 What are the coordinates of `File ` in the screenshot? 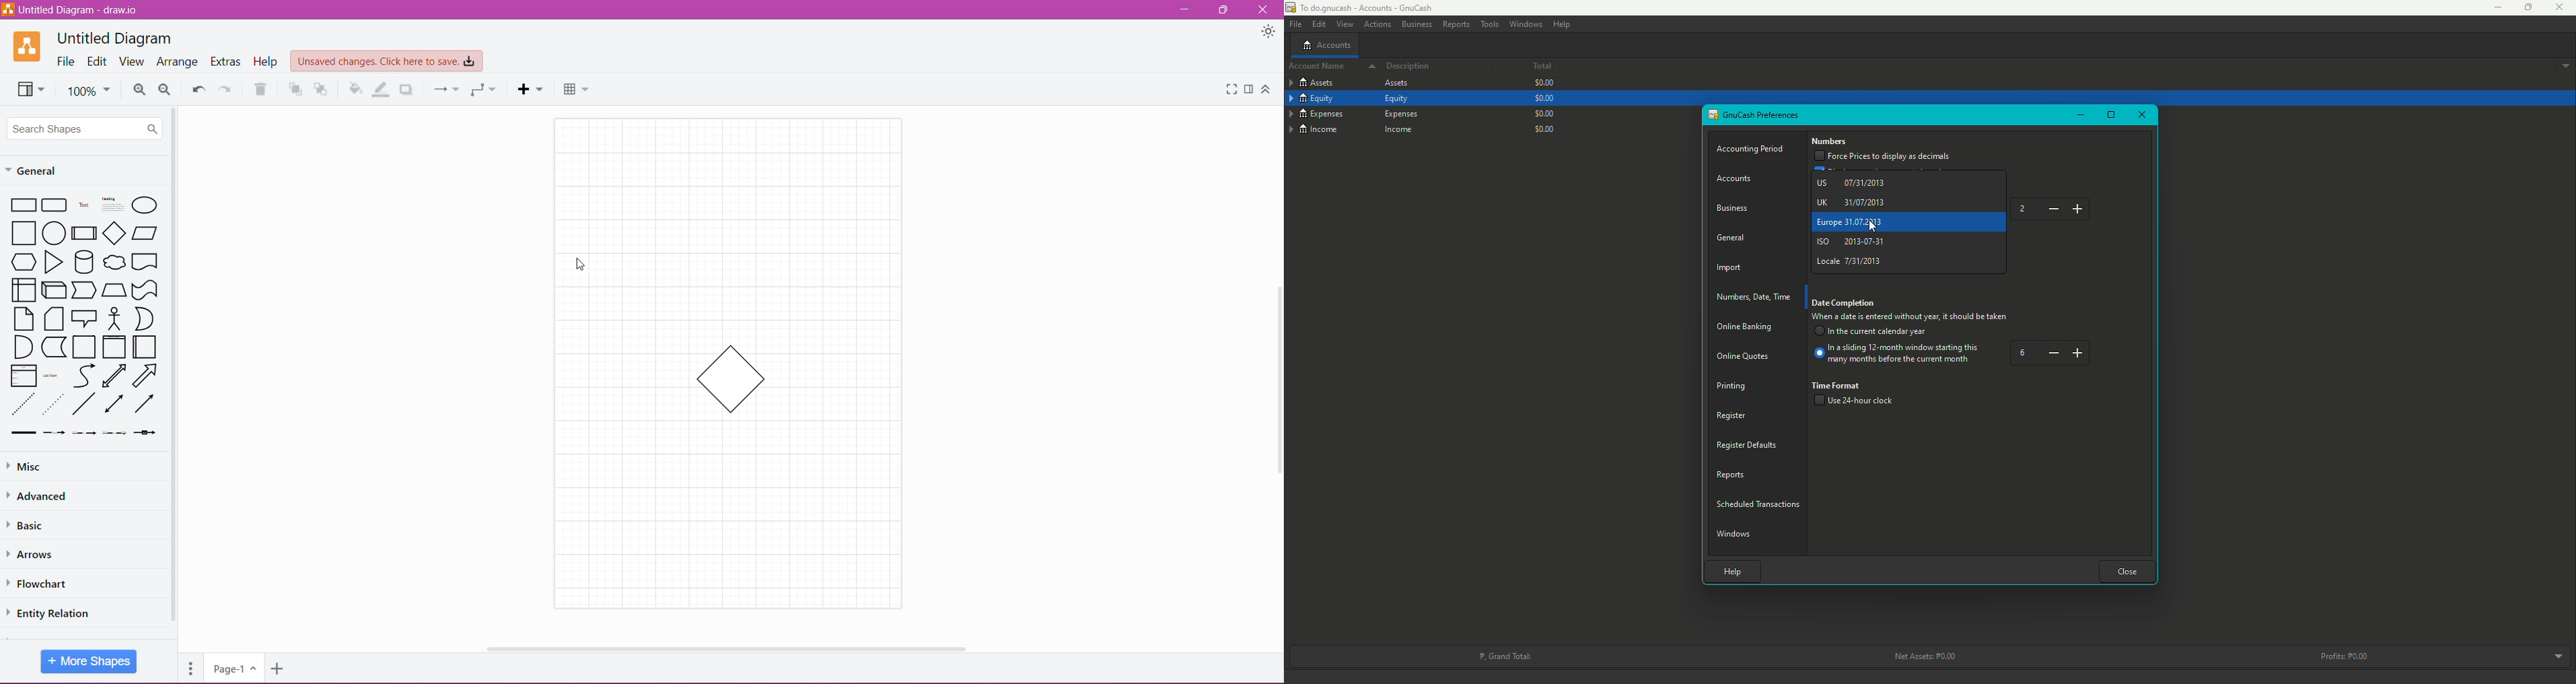 It's located at (66, 61).